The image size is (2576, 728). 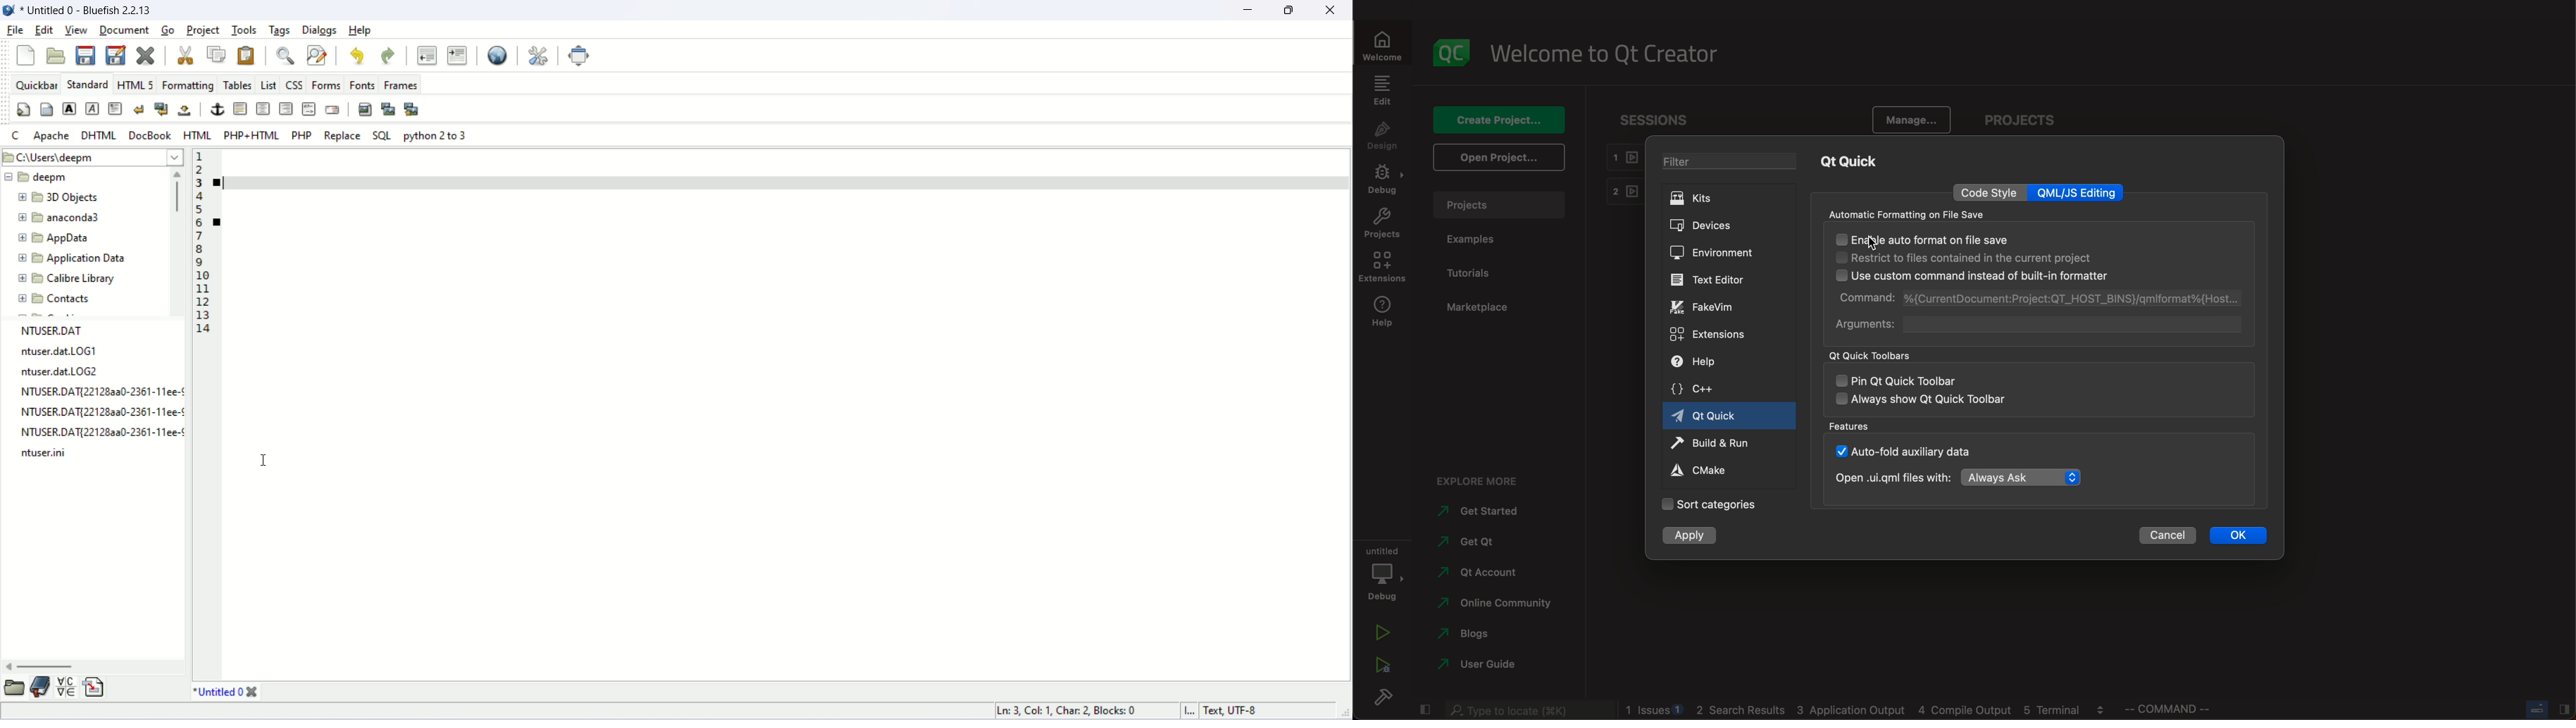 I want to click on projects, so click(x=1497, y=205).